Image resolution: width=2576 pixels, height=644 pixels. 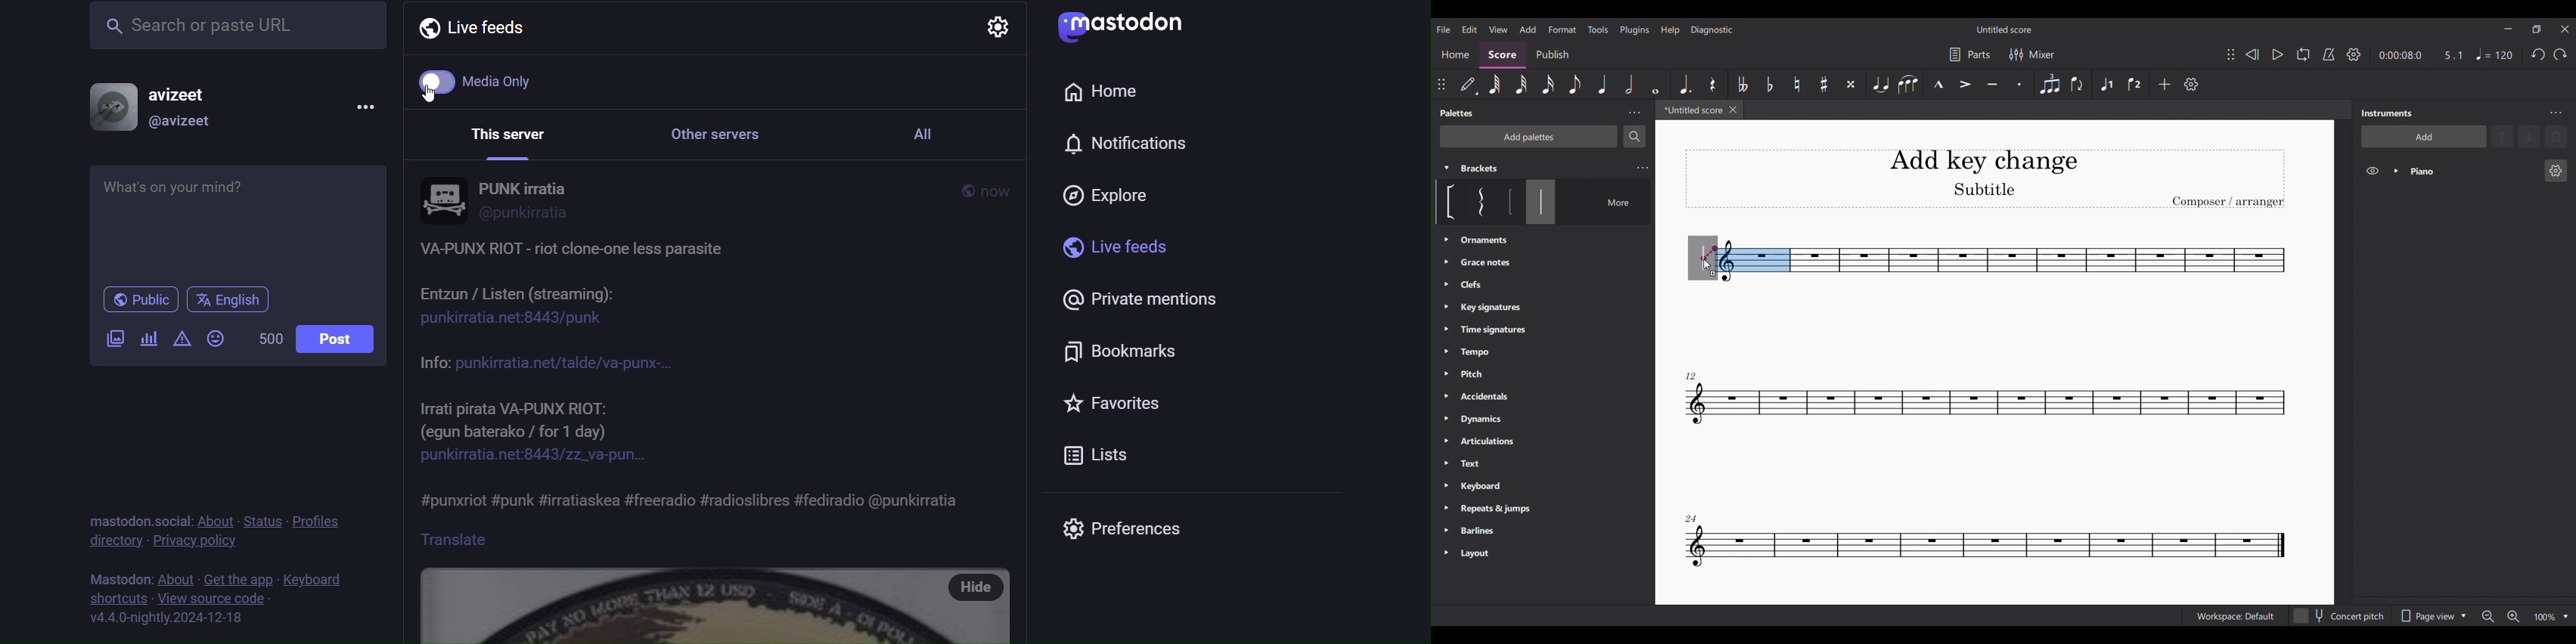 What do you see at coordinates (183, 342) in the screenshot?
I see `content warning` at bounding box center [183, 342].